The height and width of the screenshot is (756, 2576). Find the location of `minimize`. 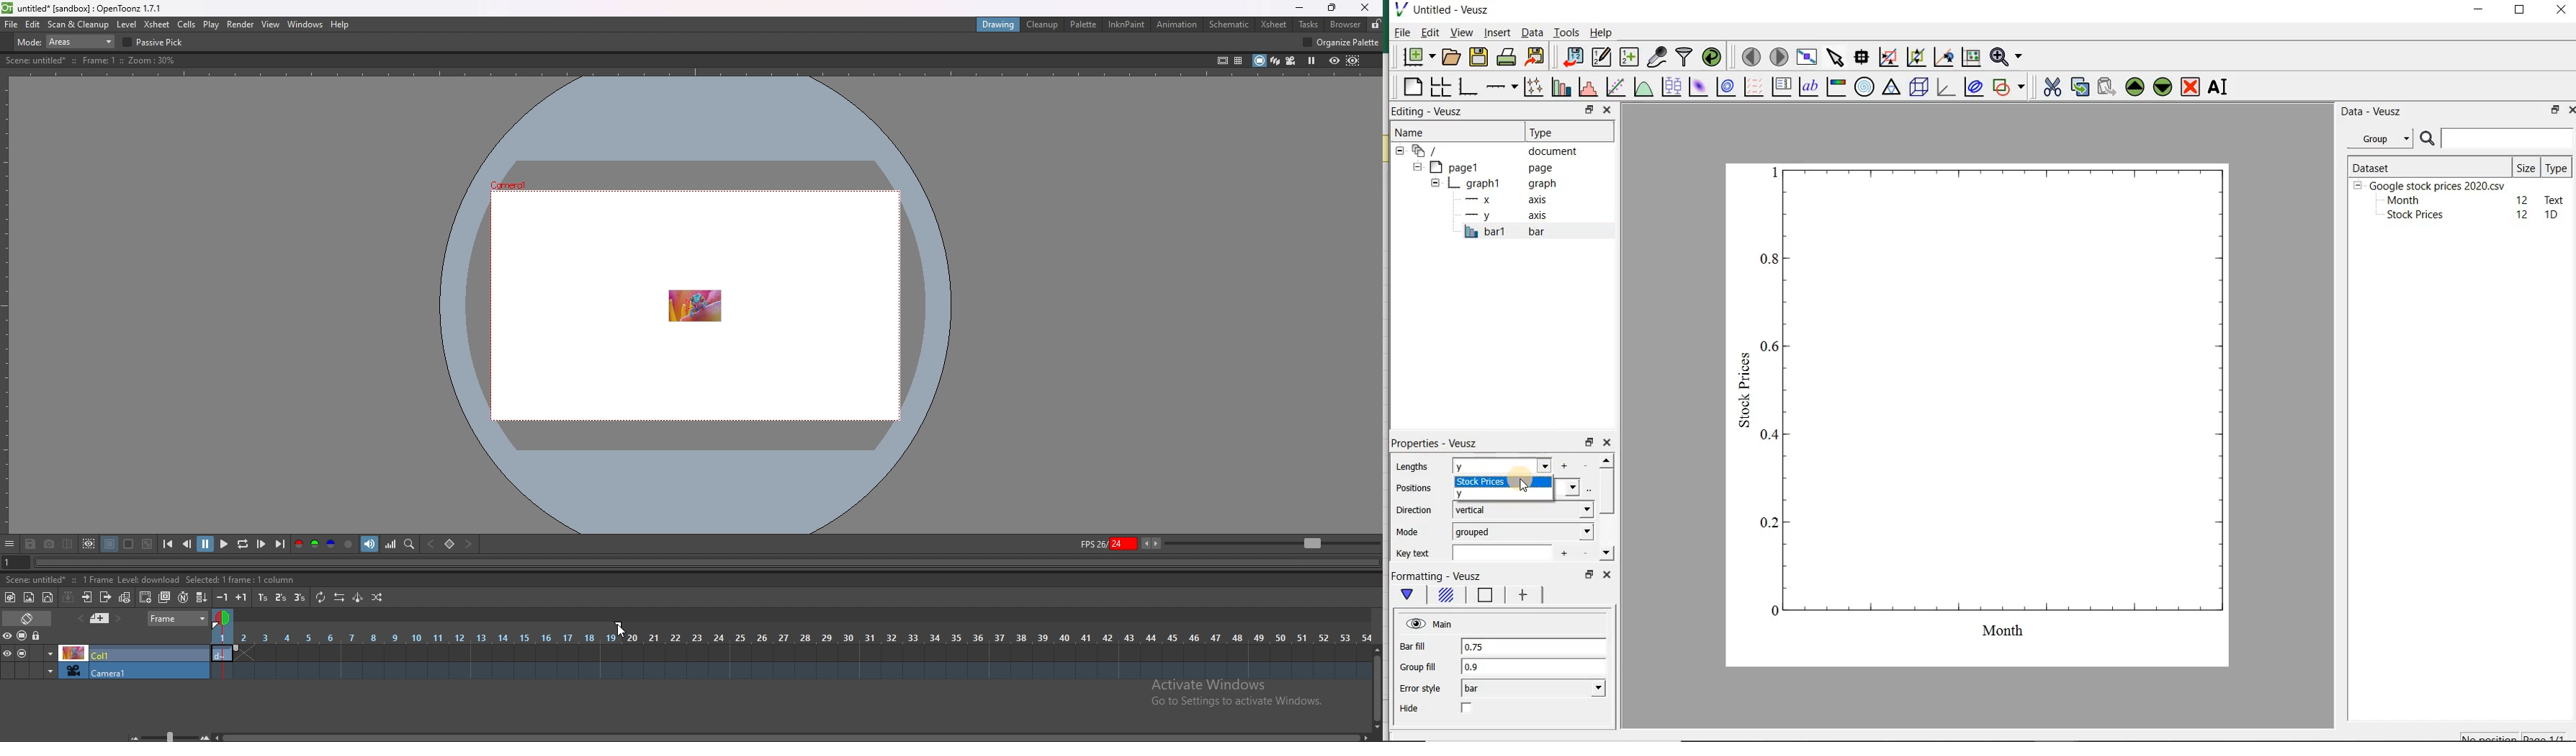

minimize is located at coordinates (1299, 8).